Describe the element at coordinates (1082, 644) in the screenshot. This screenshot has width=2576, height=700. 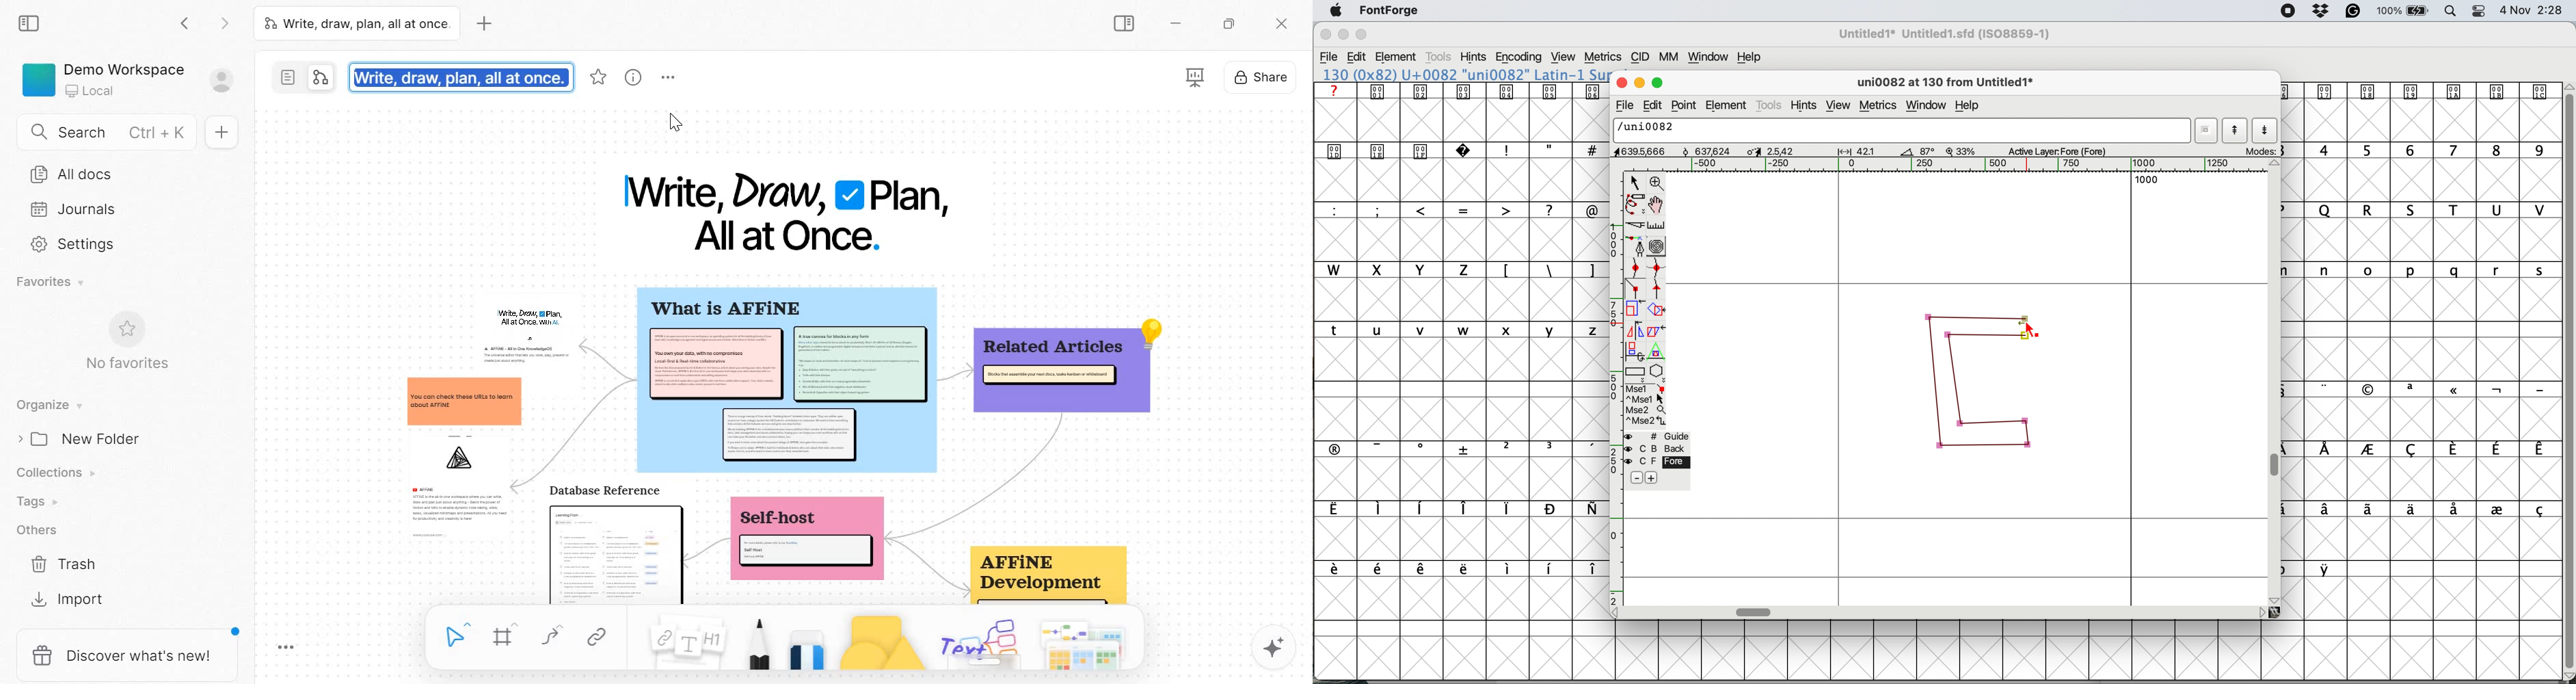
I see ` templates` at that location.